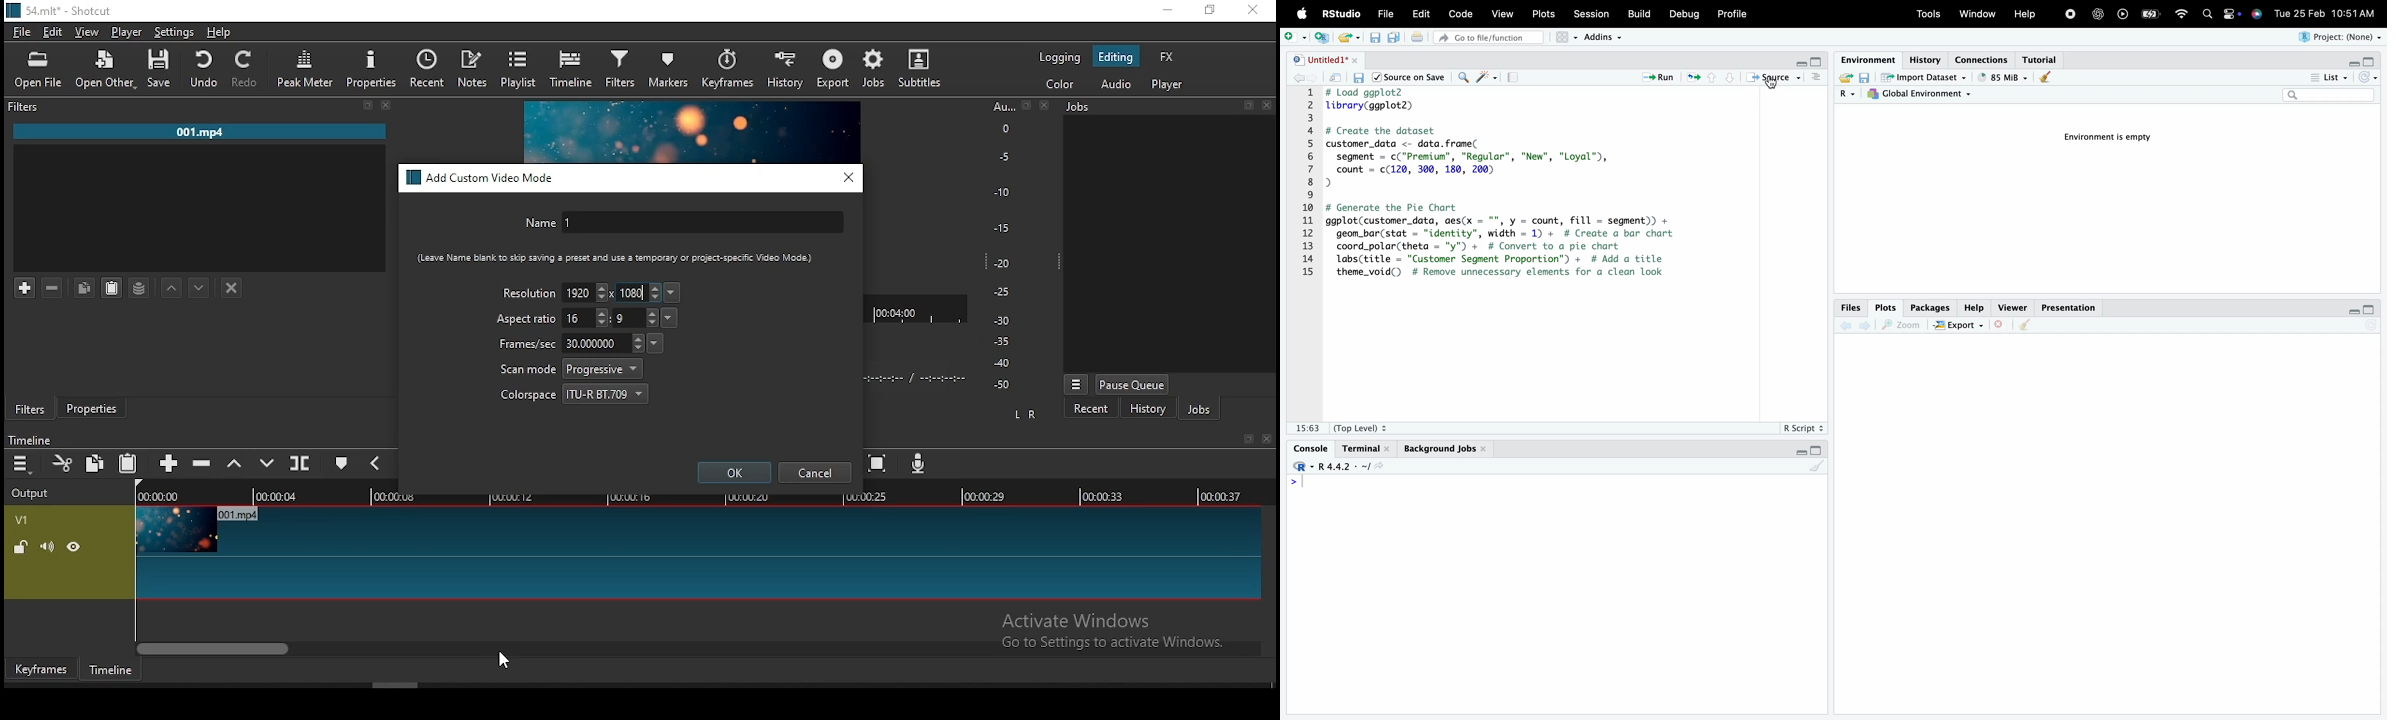 This screenshot has height=728, width=2408. What do you see at coordinates (1301, 483) in the screenshot?
I see `> |` at bounding box center [1301, 483].